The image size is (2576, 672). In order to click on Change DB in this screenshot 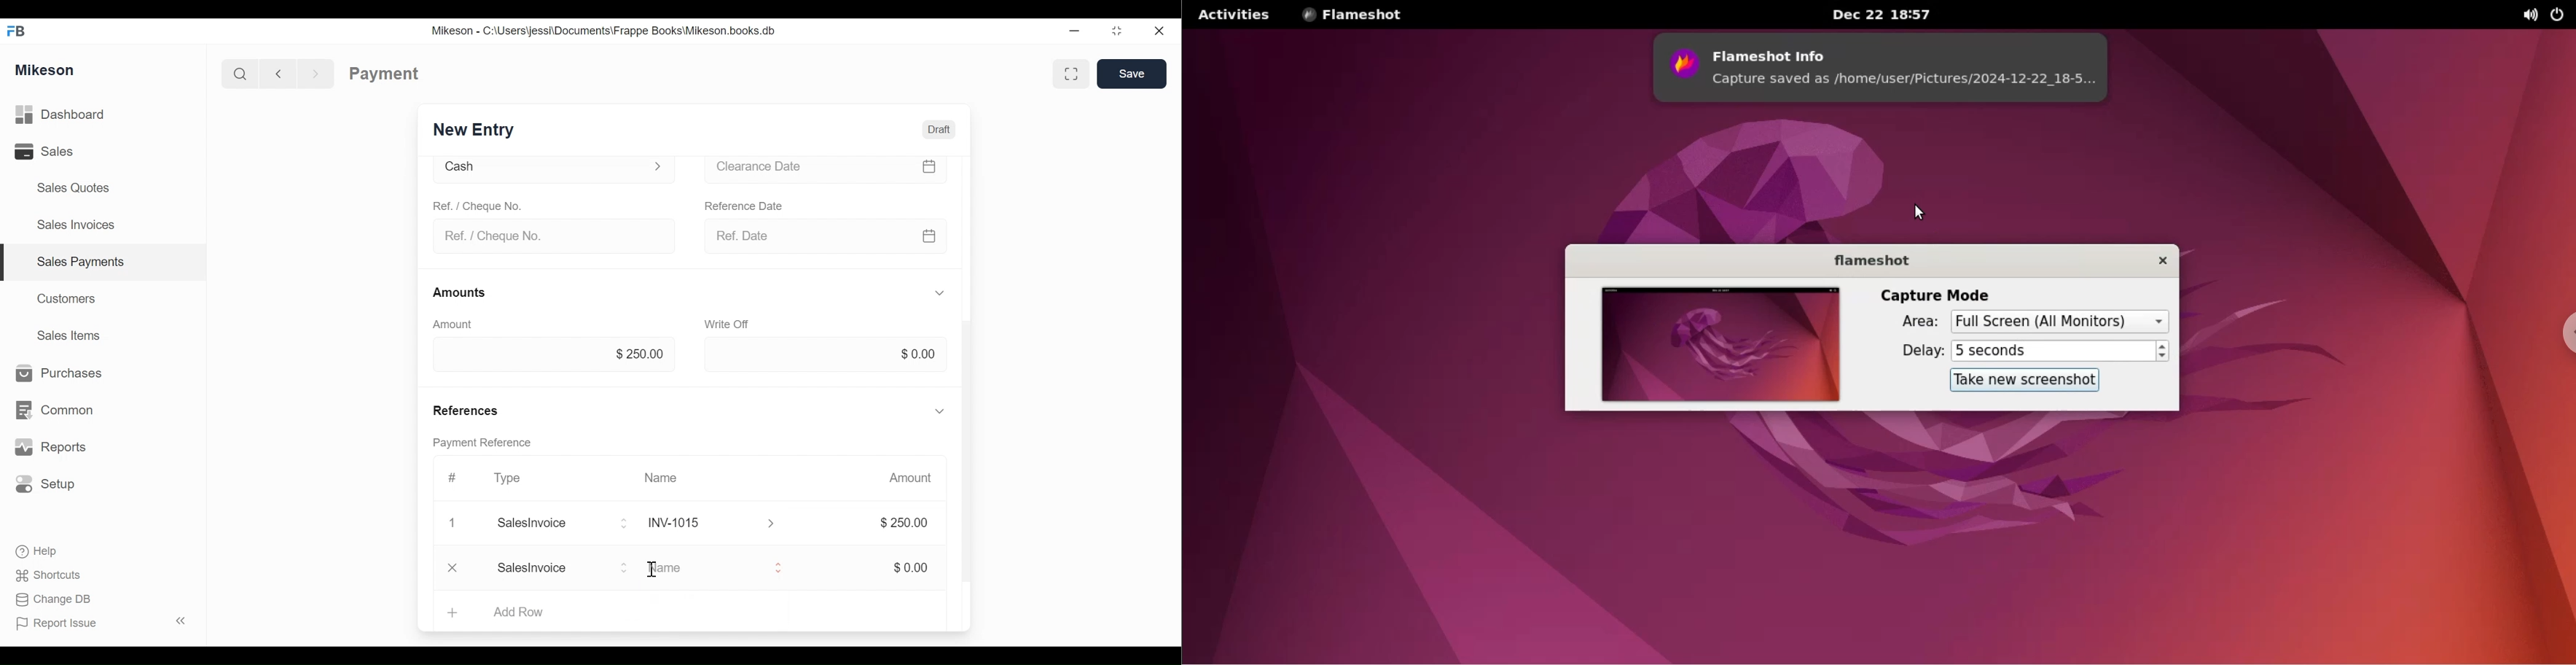, I will do `click(57, 600)`.